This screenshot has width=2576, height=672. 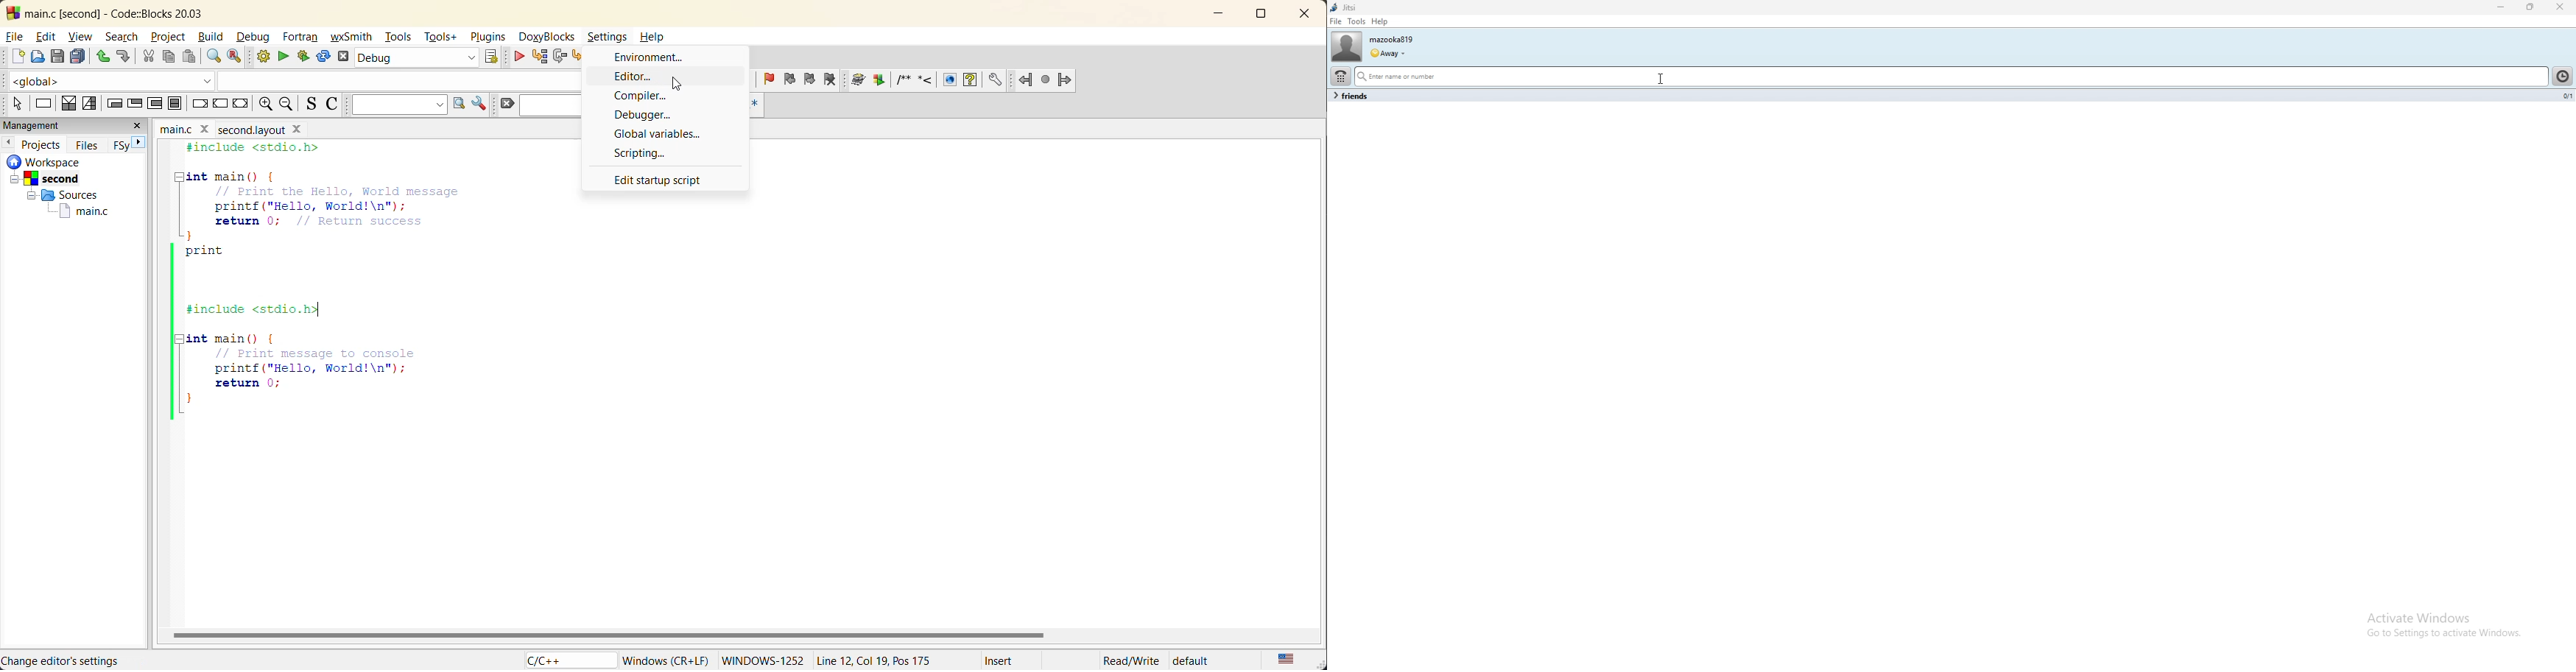 I want to click on next bookmark, so click(x=812, y=77).